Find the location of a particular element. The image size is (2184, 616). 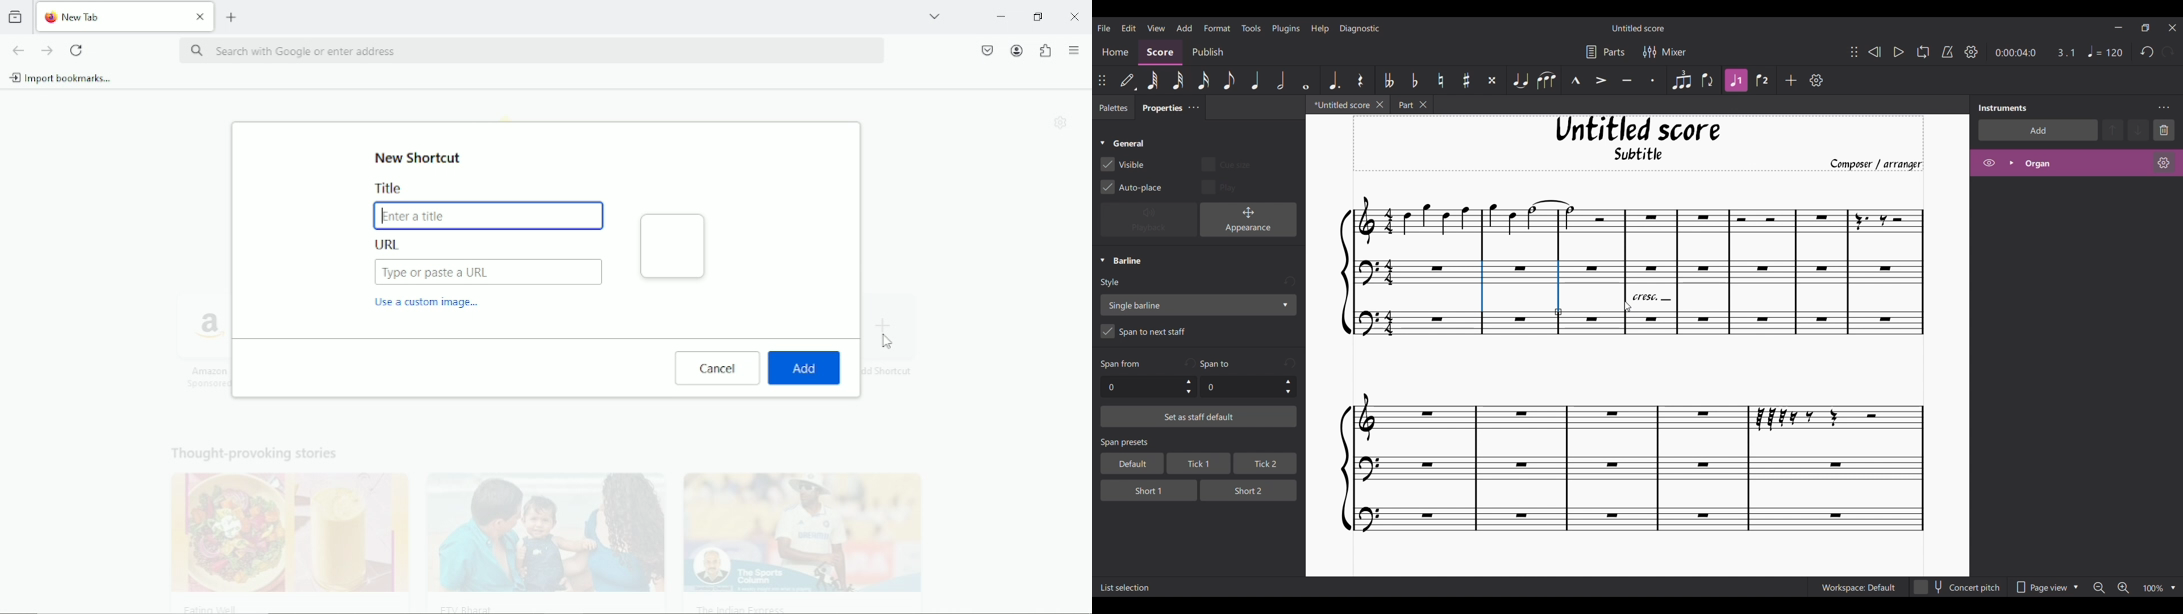

Title is located at coordinates (488, 205).